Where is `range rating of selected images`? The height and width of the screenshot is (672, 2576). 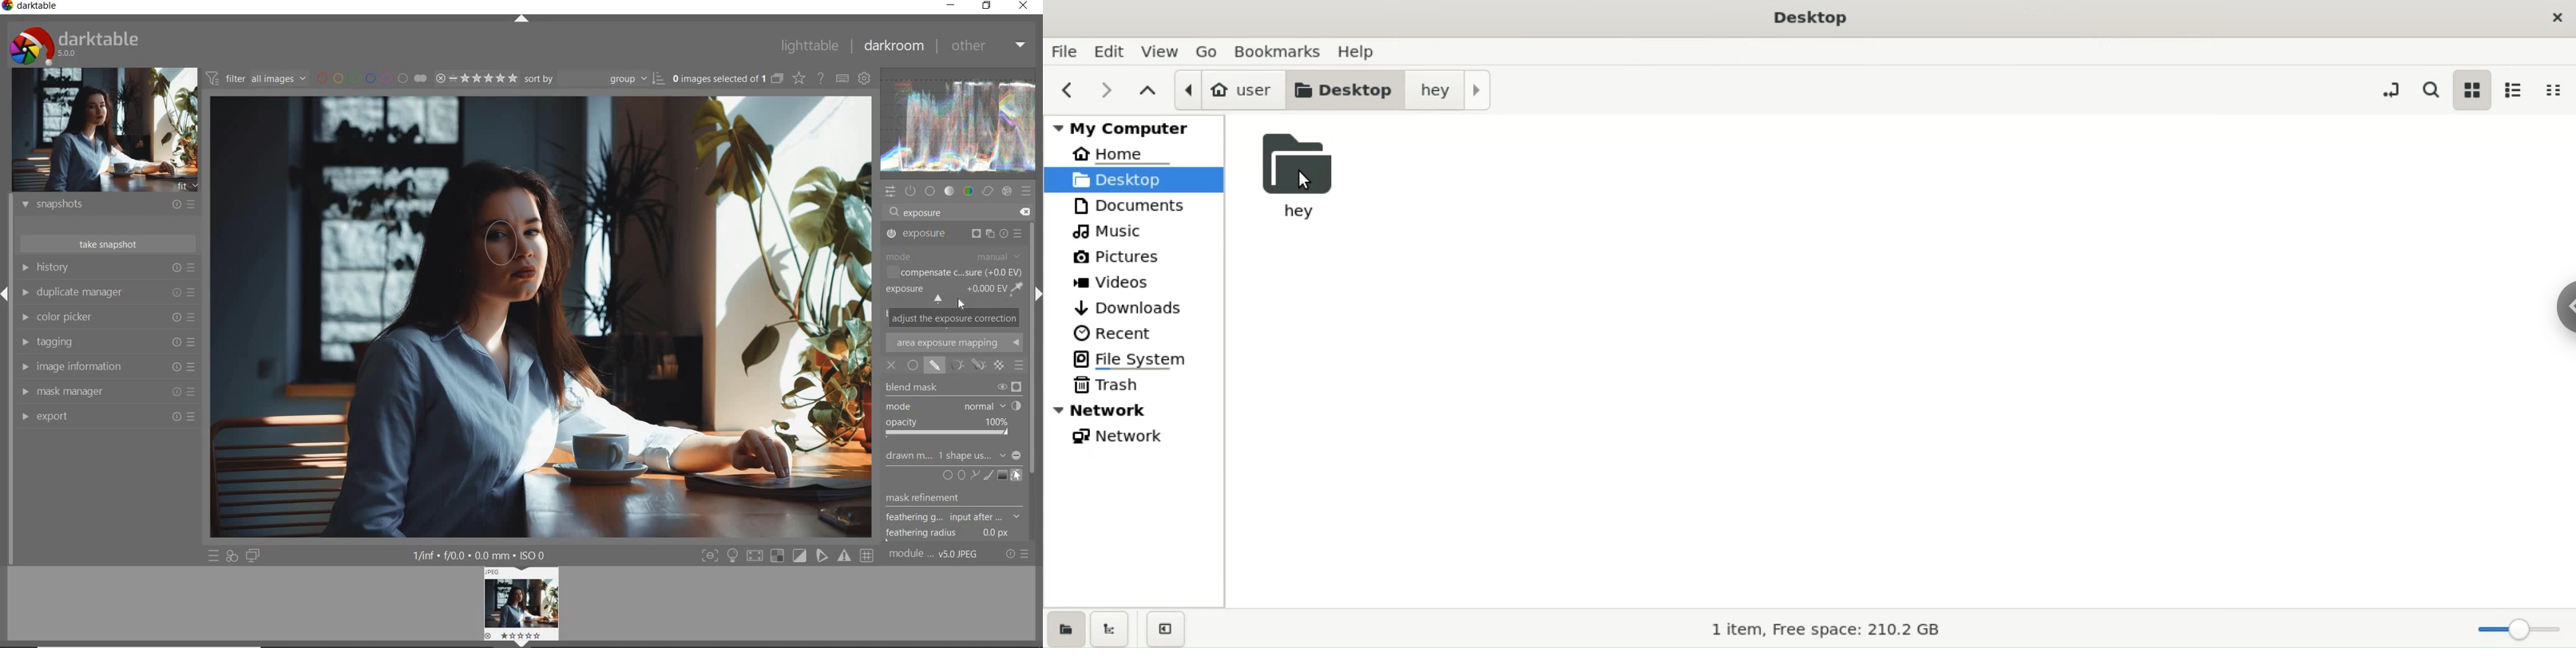 range rating of selected images is located at coordinates (476, 78).